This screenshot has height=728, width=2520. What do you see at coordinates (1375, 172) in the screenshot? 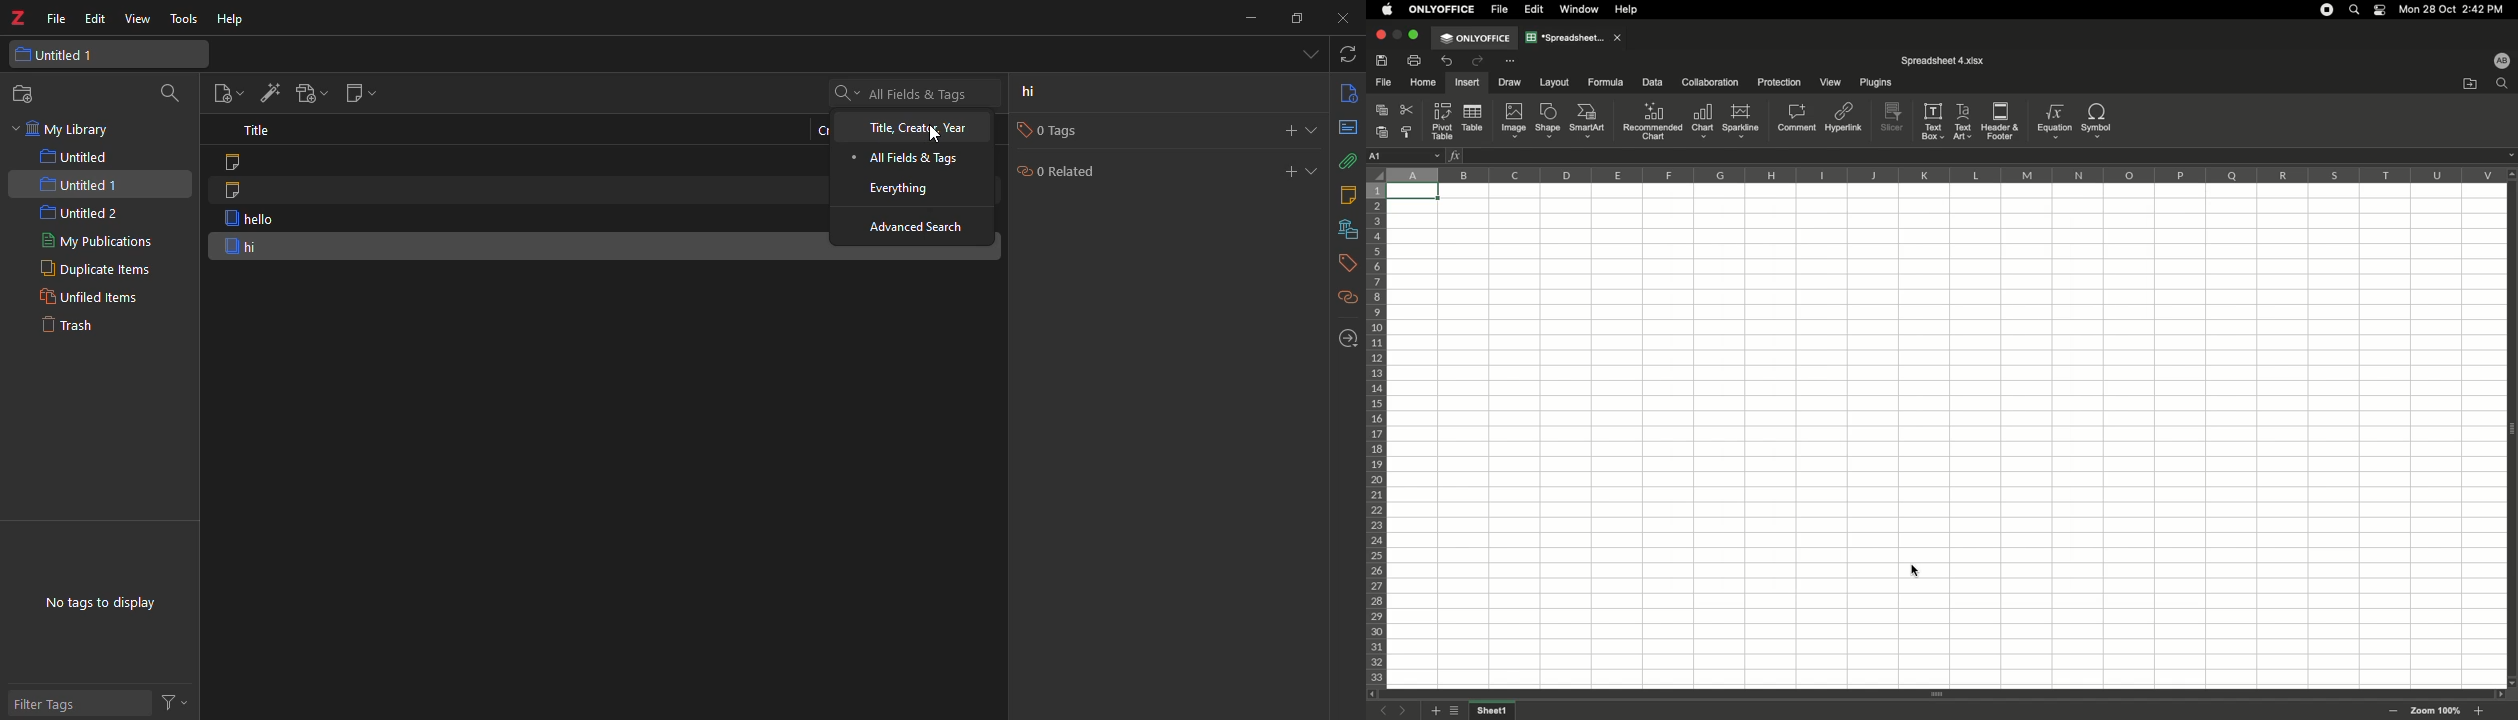
I see `Selector` at bounding box center [1375, 172].